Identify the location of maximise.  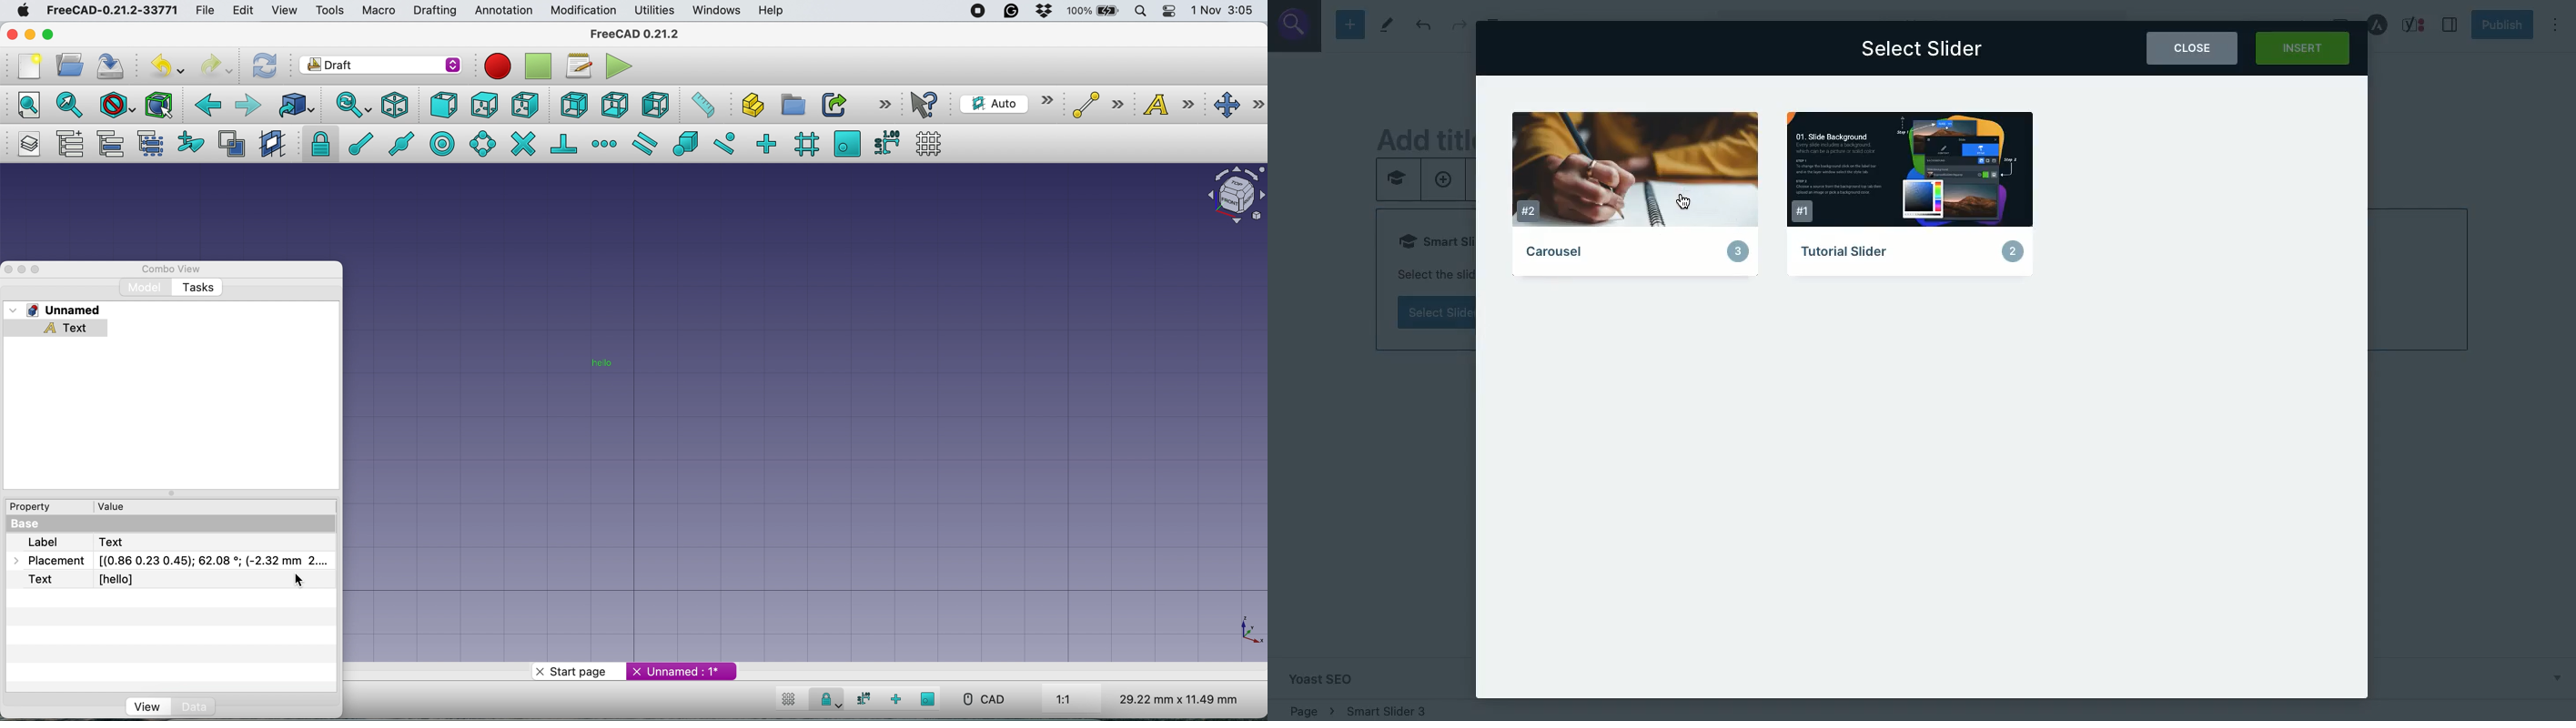
(43, 268).